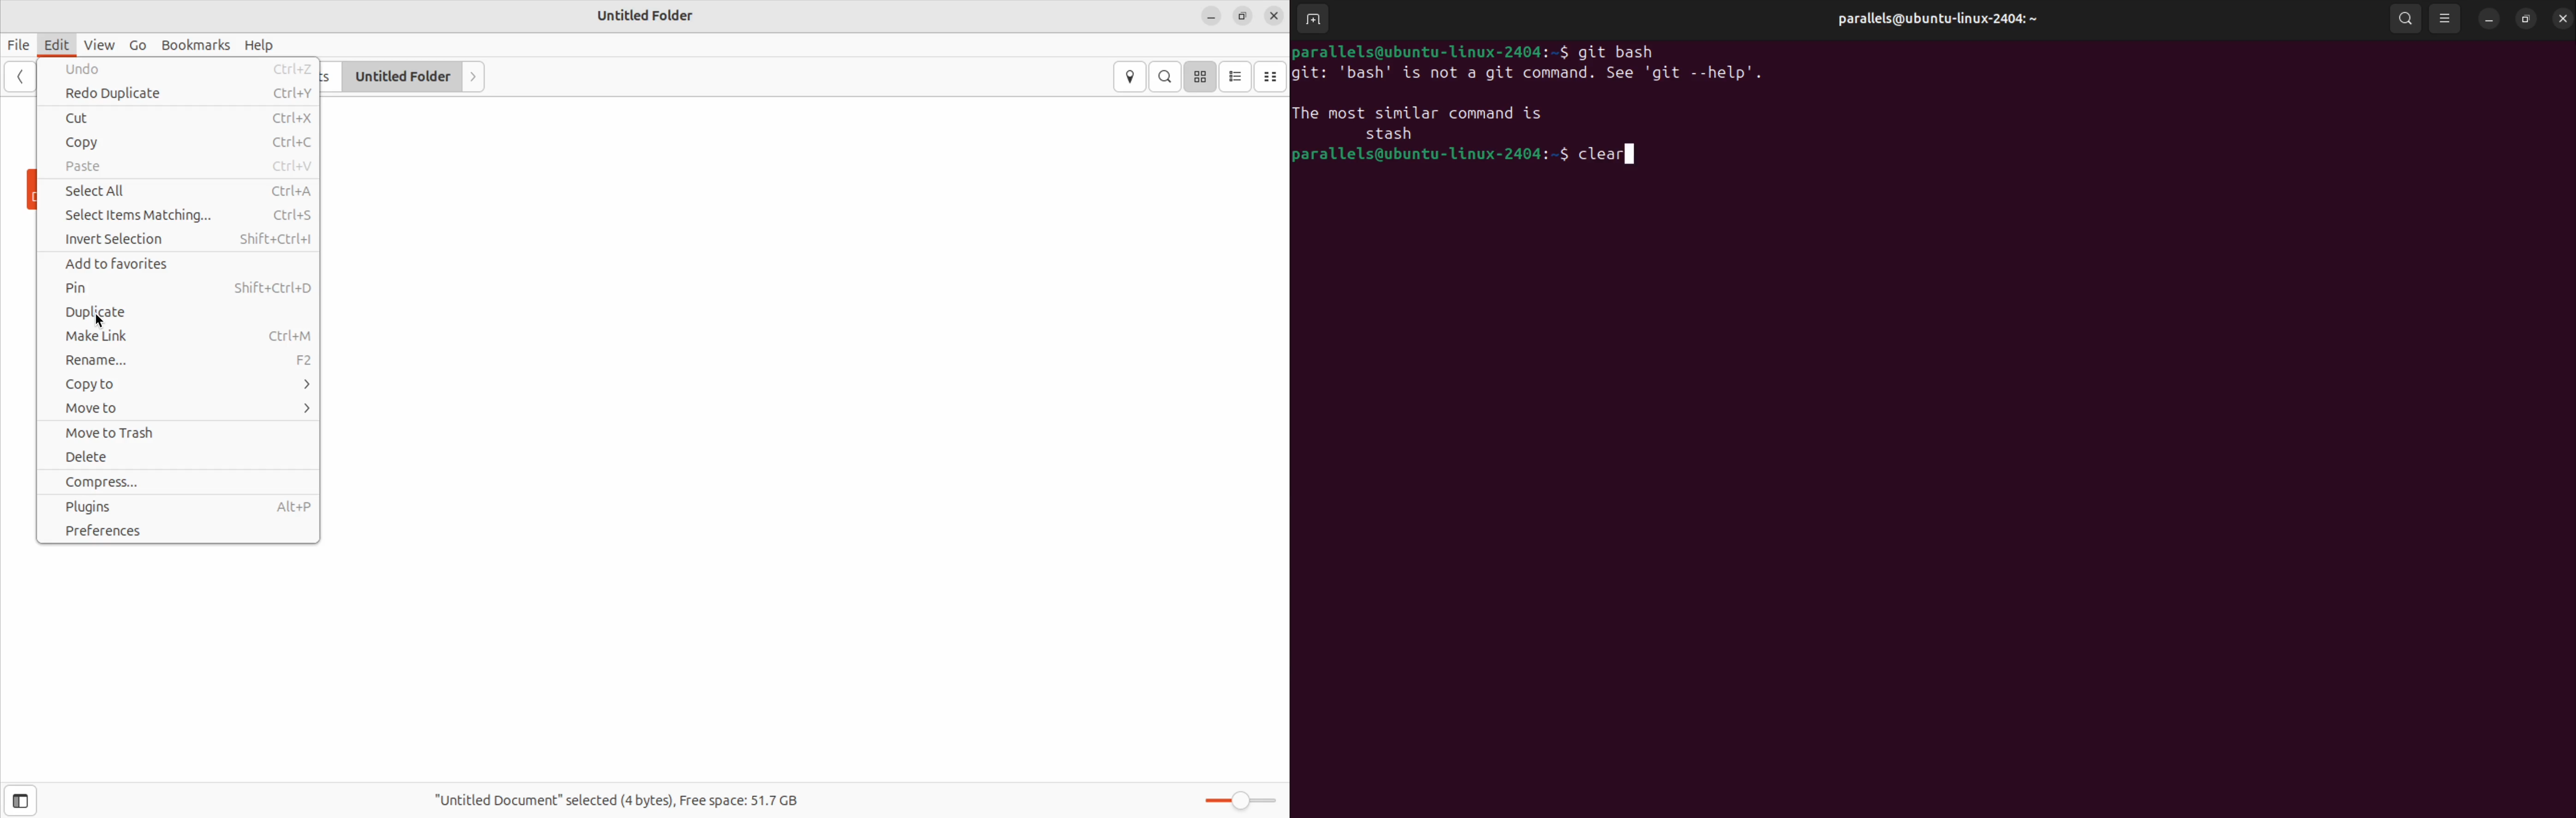 The height and width of the screenshot is (840, 2576). What do you see at coordinates (177, 70) in the screenshot?
I see `Undo` at bounding box center [177, 70].